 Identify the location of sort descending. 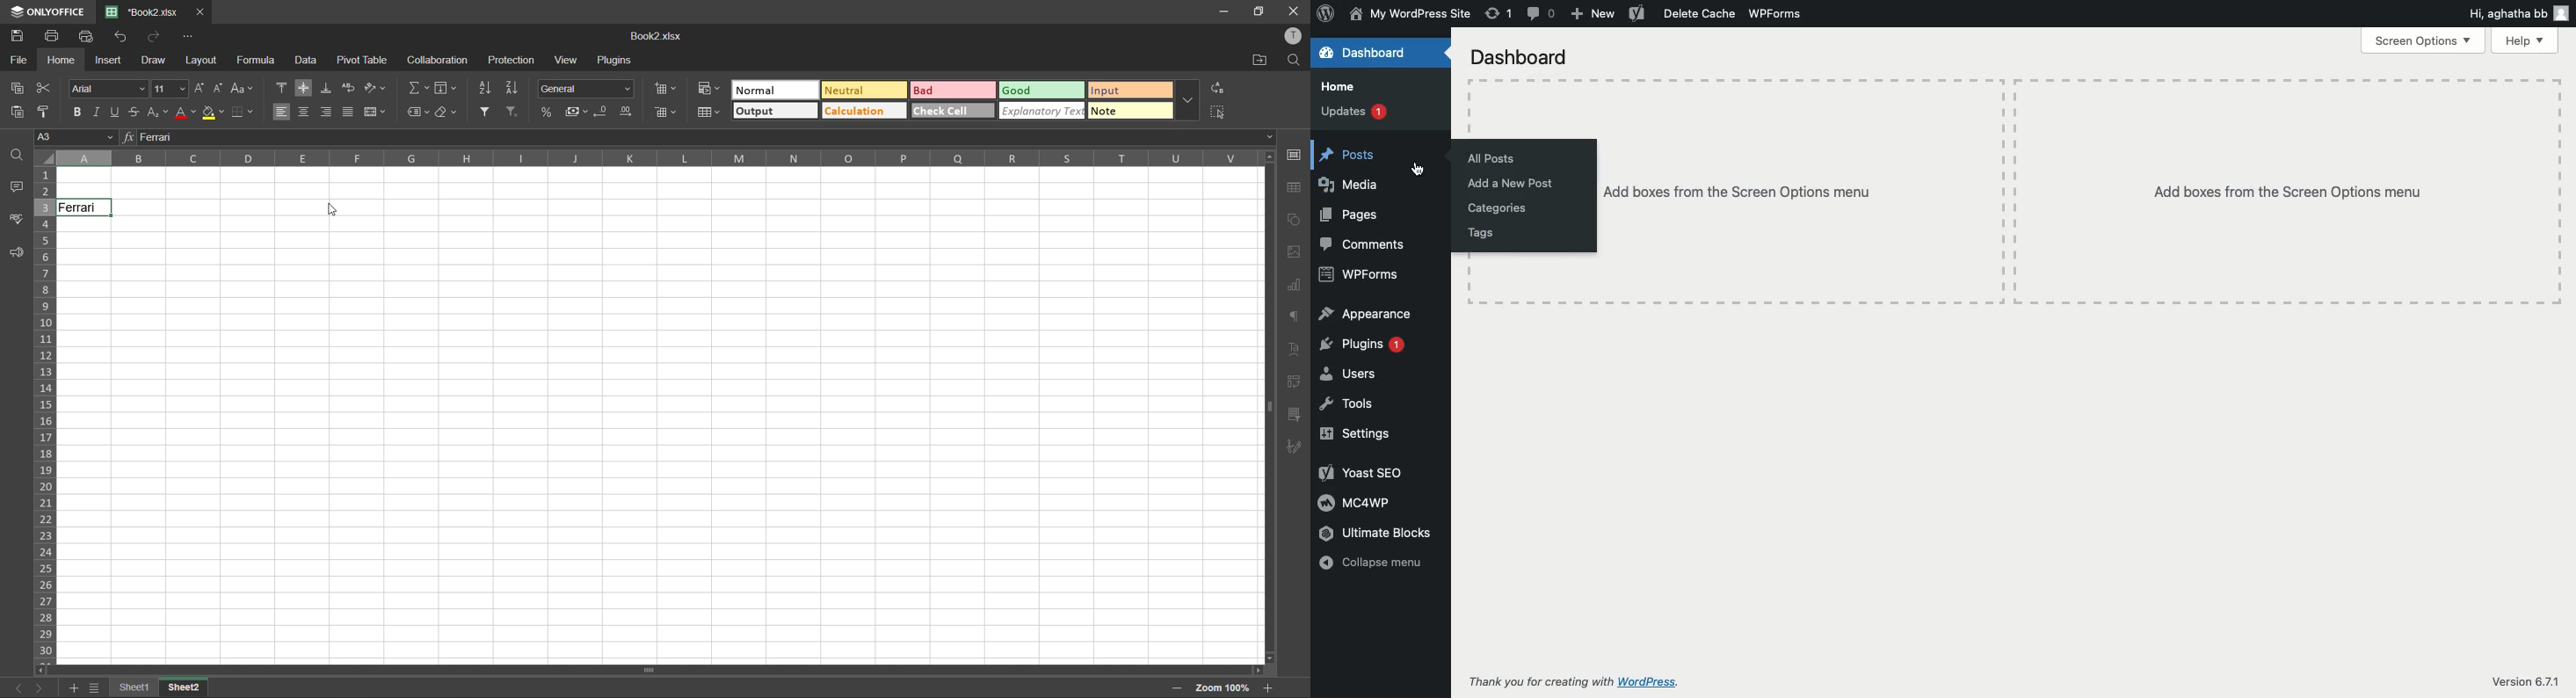
(514, 87).